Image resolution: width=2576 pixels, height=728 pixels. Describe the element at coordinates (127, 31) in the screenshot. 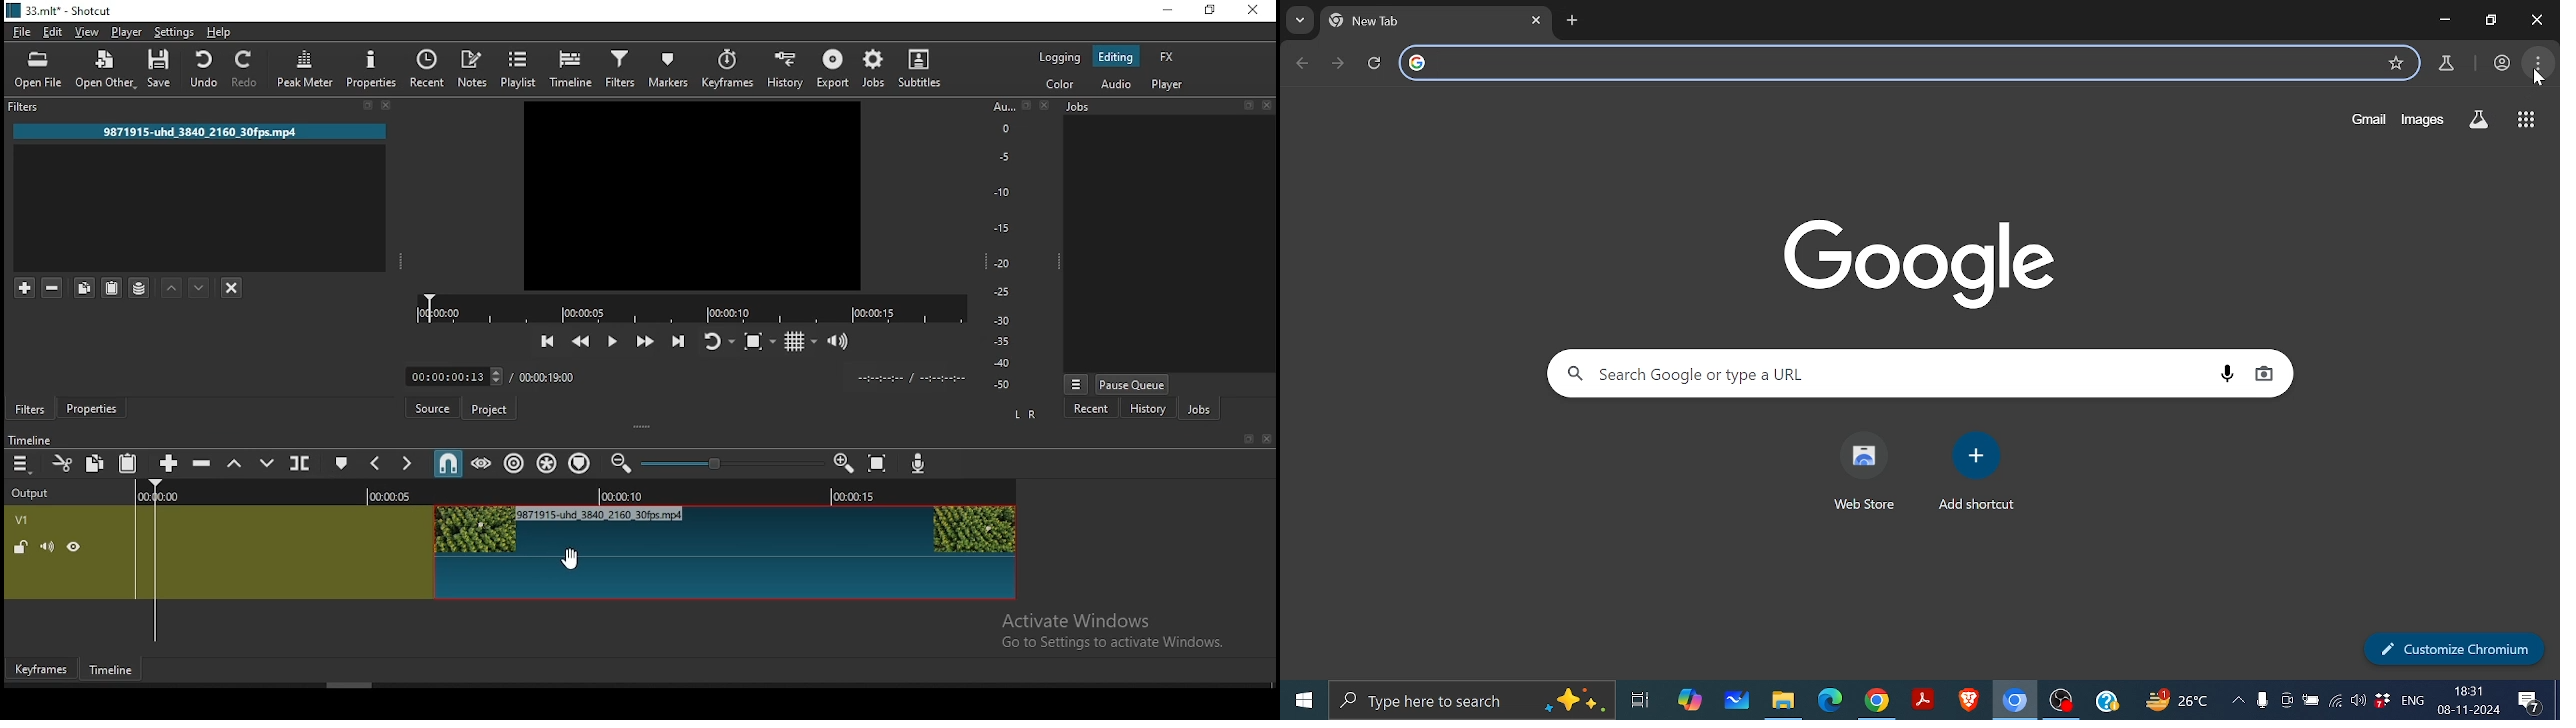

I see `player` at that location.